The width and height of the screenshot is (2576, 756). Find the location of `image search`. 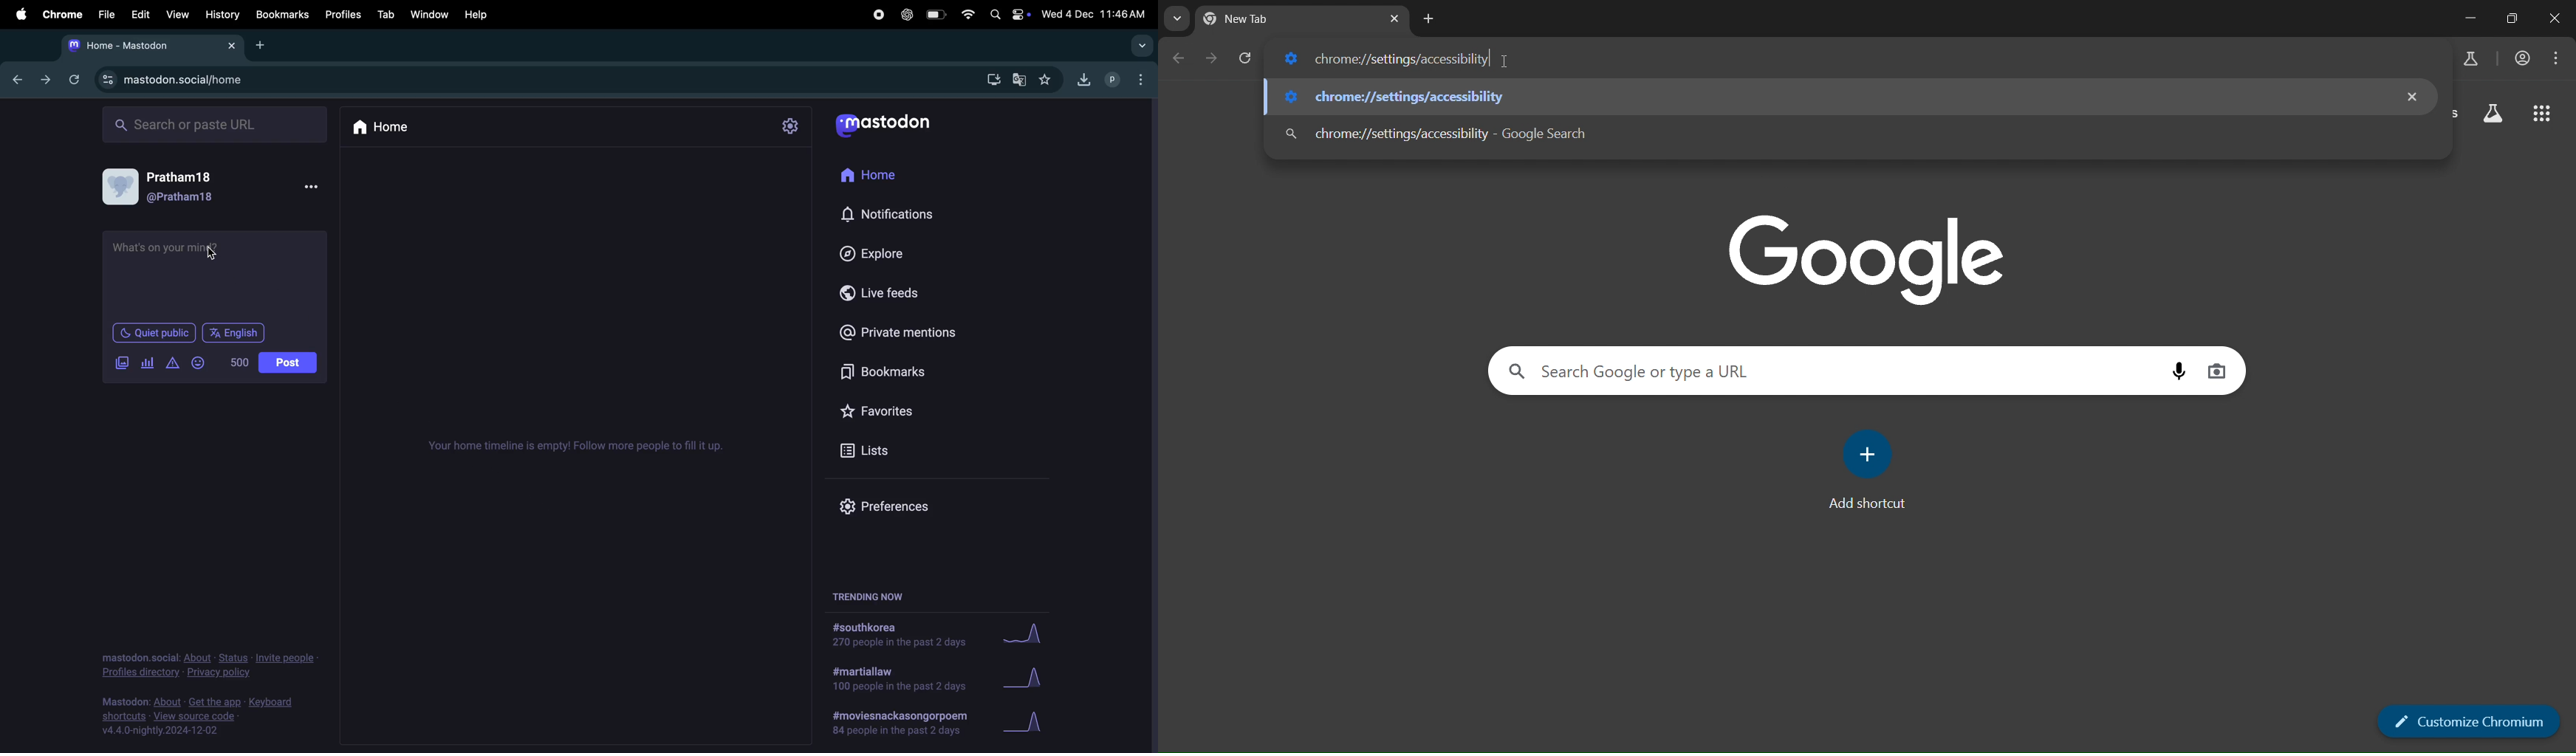

image search is located at coordinates (2219, 370).